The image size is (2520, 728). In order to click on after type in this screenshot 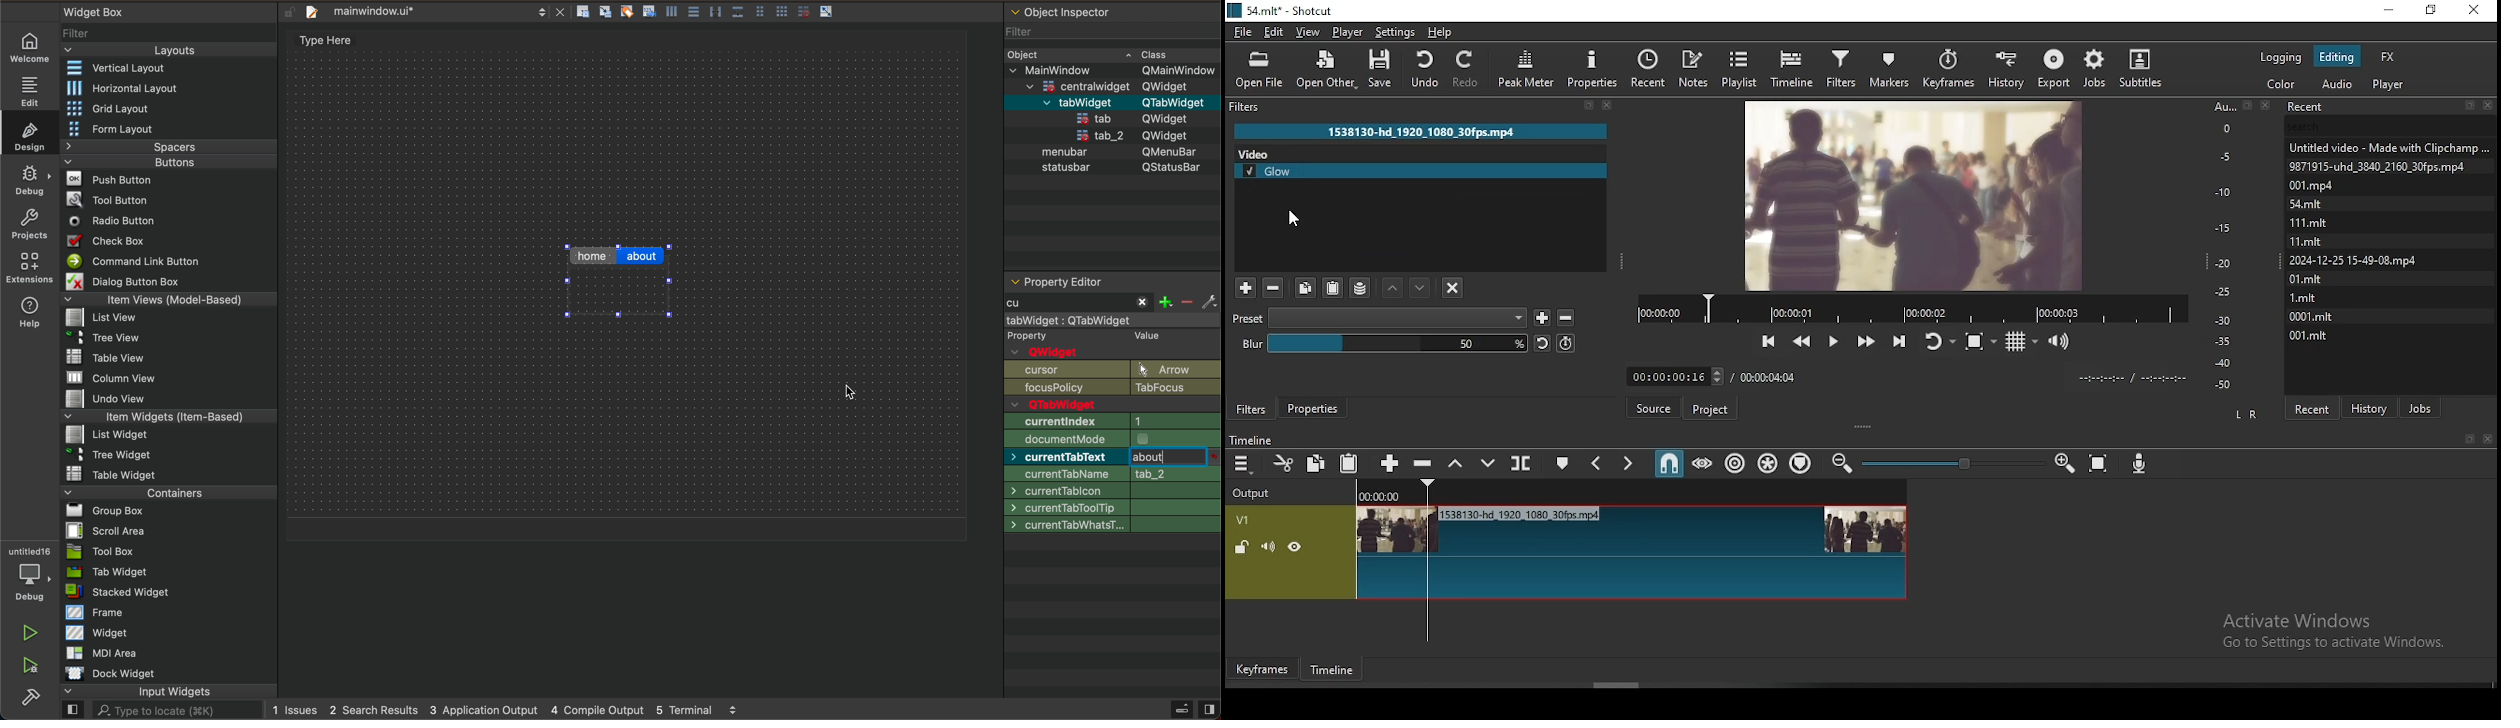, I will do `click(1172, 458)`.